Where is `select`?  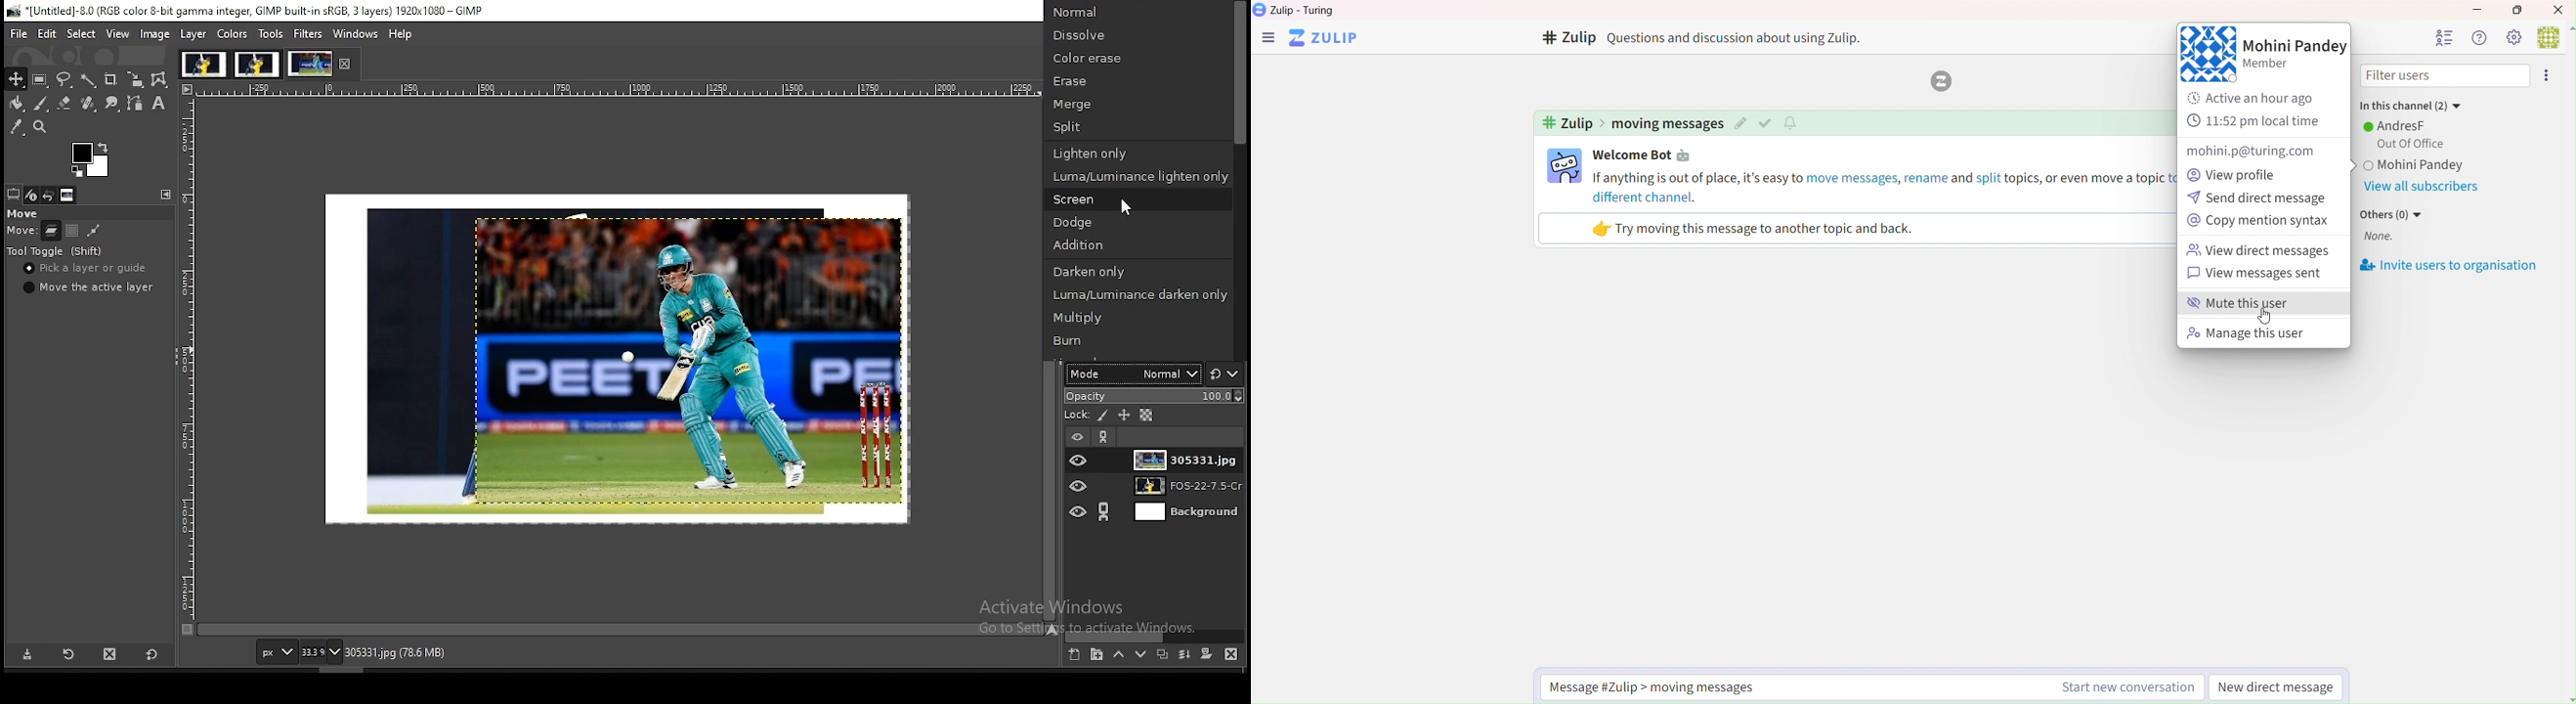 select is located at coordinates (82, 34).